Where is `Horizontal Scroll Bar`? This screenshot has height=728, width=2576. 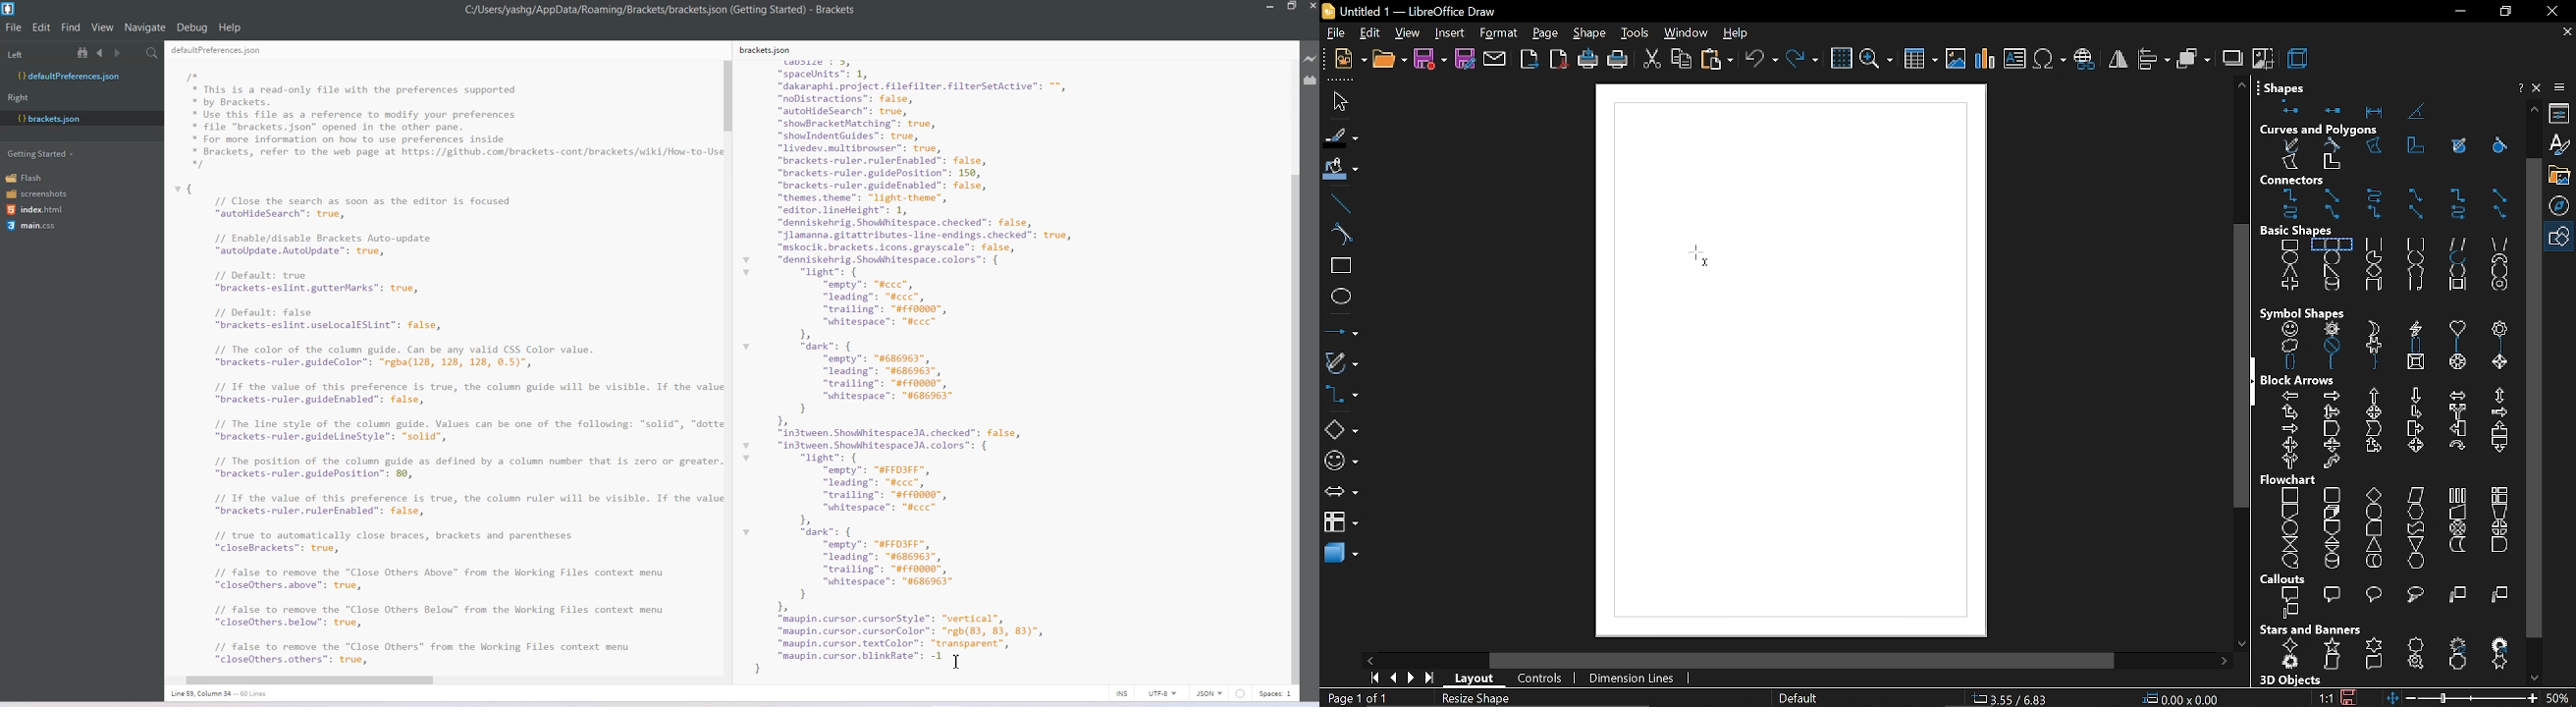
Horizontal Scroll Bar is located at coordinates (438, 677).